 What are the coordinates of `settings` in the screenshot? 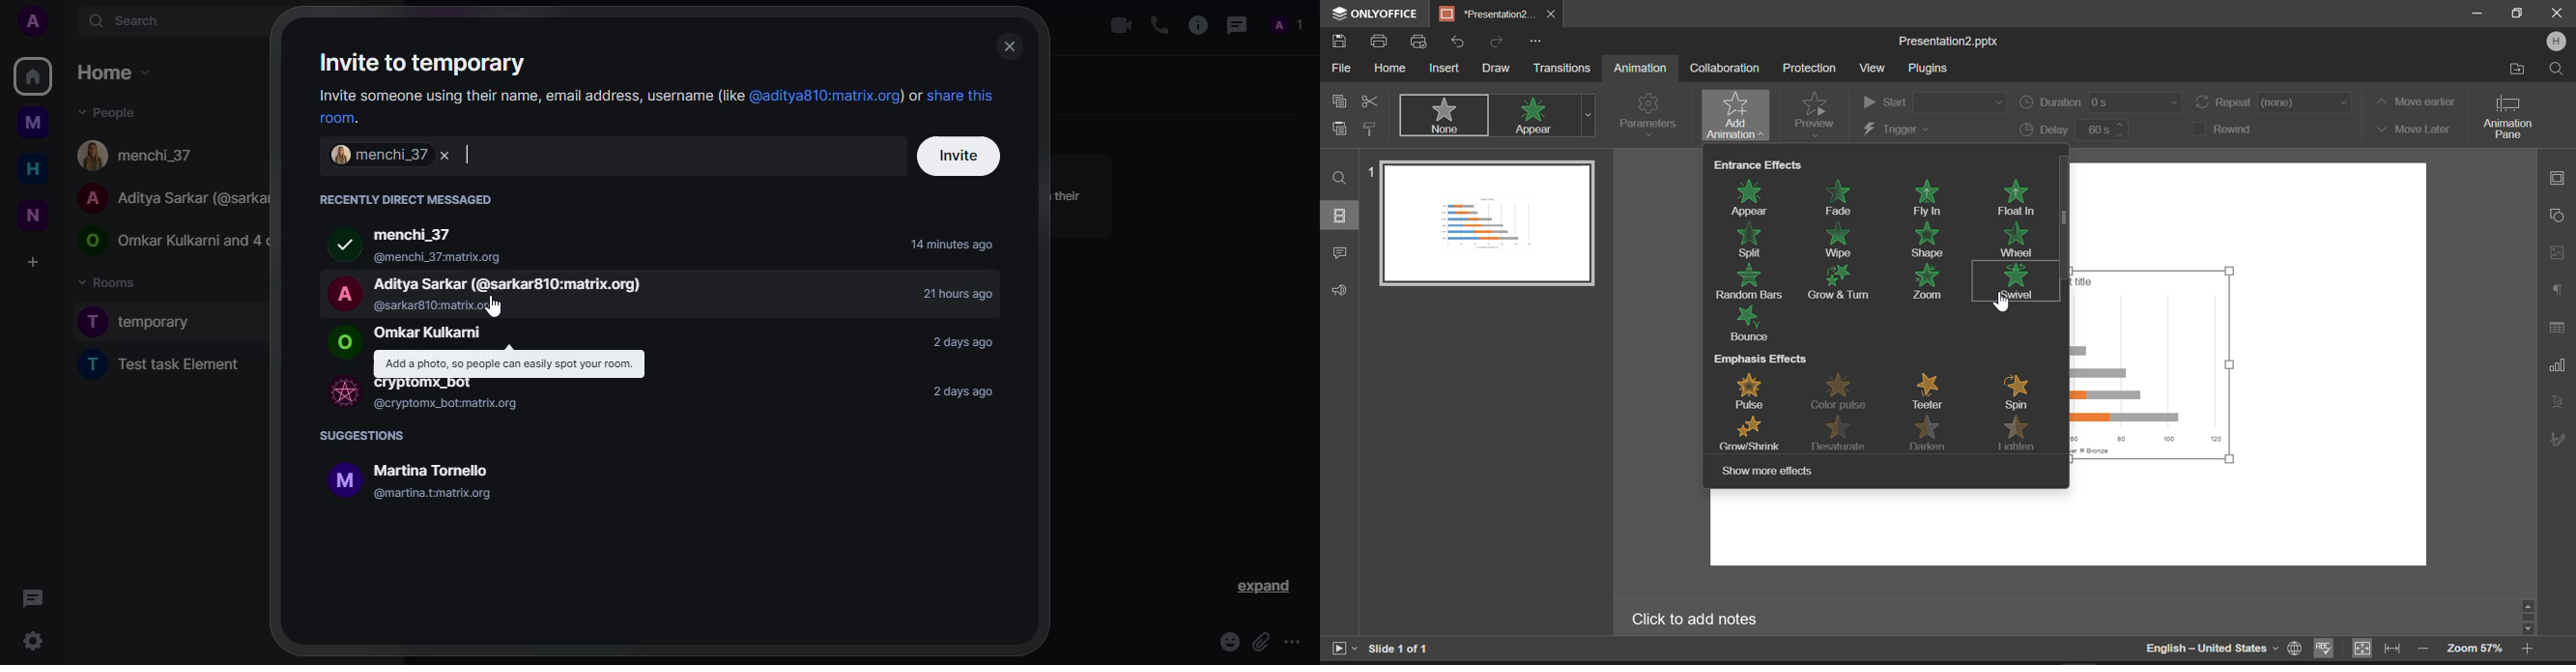 It's located at (33, 641).